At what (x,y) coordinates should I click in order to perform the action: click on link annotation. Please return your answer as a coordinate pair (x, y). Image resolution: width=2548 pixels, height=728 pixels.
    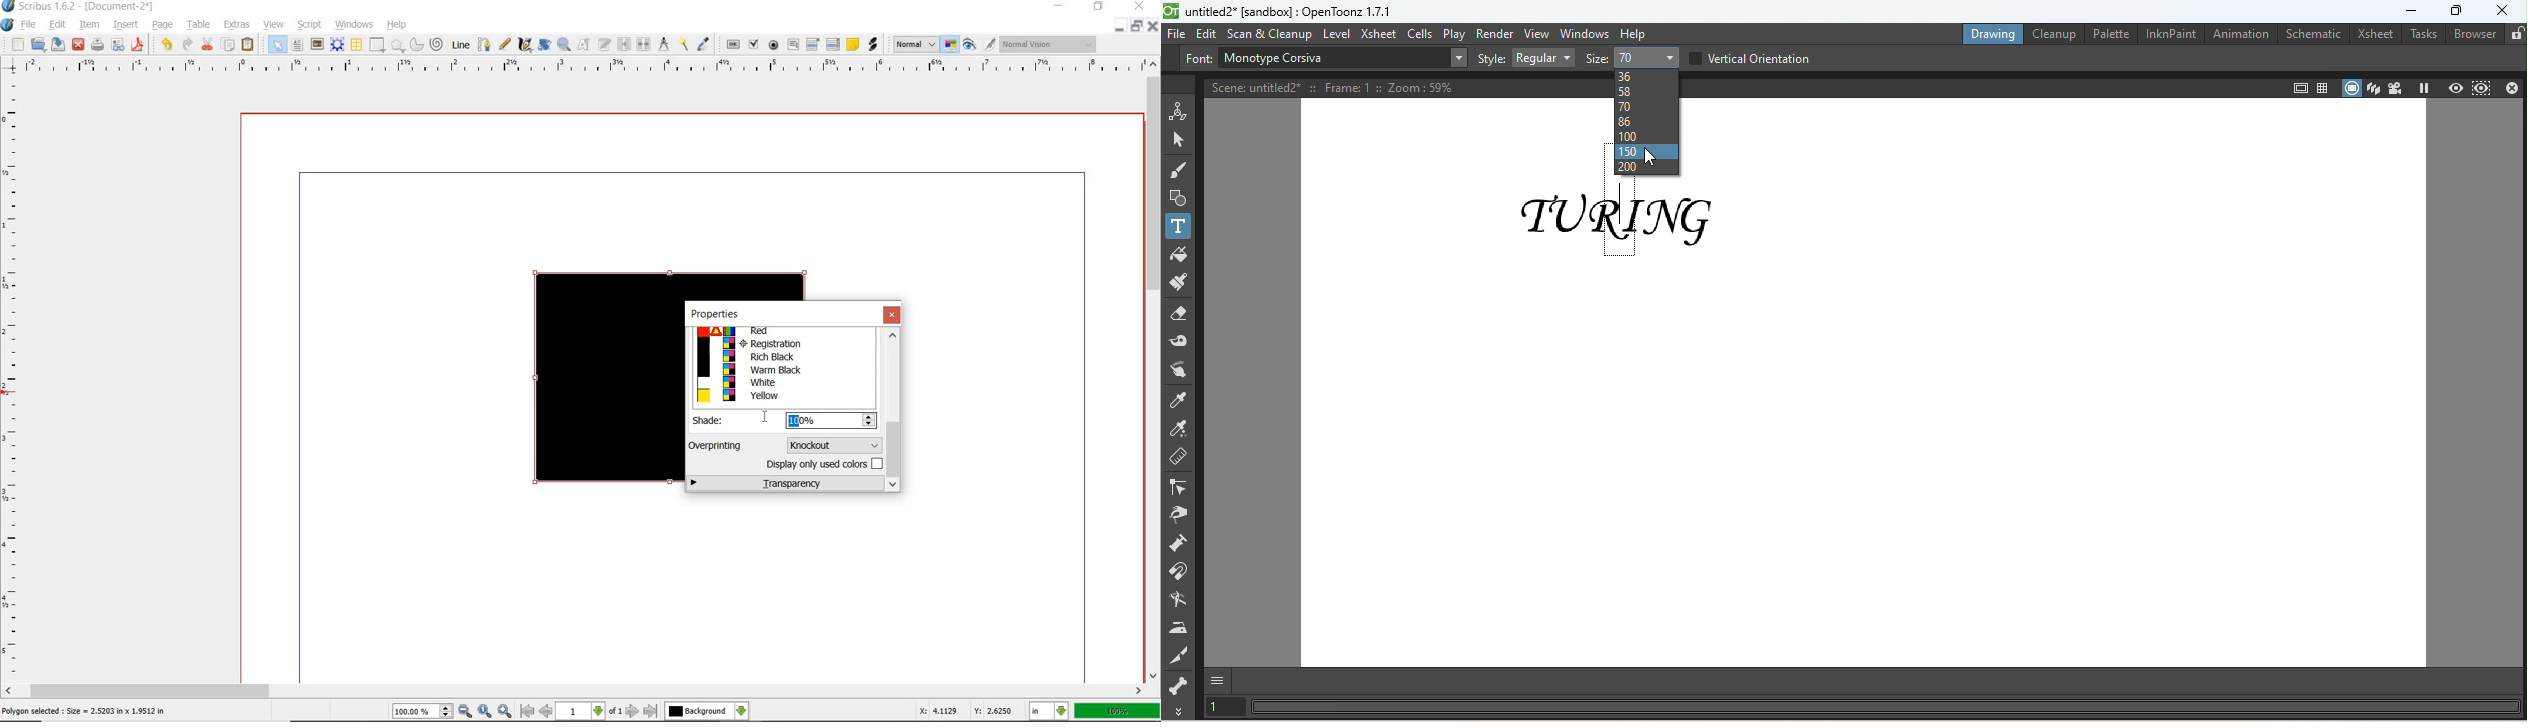
    Looking at the image, I should click on (873, 45).